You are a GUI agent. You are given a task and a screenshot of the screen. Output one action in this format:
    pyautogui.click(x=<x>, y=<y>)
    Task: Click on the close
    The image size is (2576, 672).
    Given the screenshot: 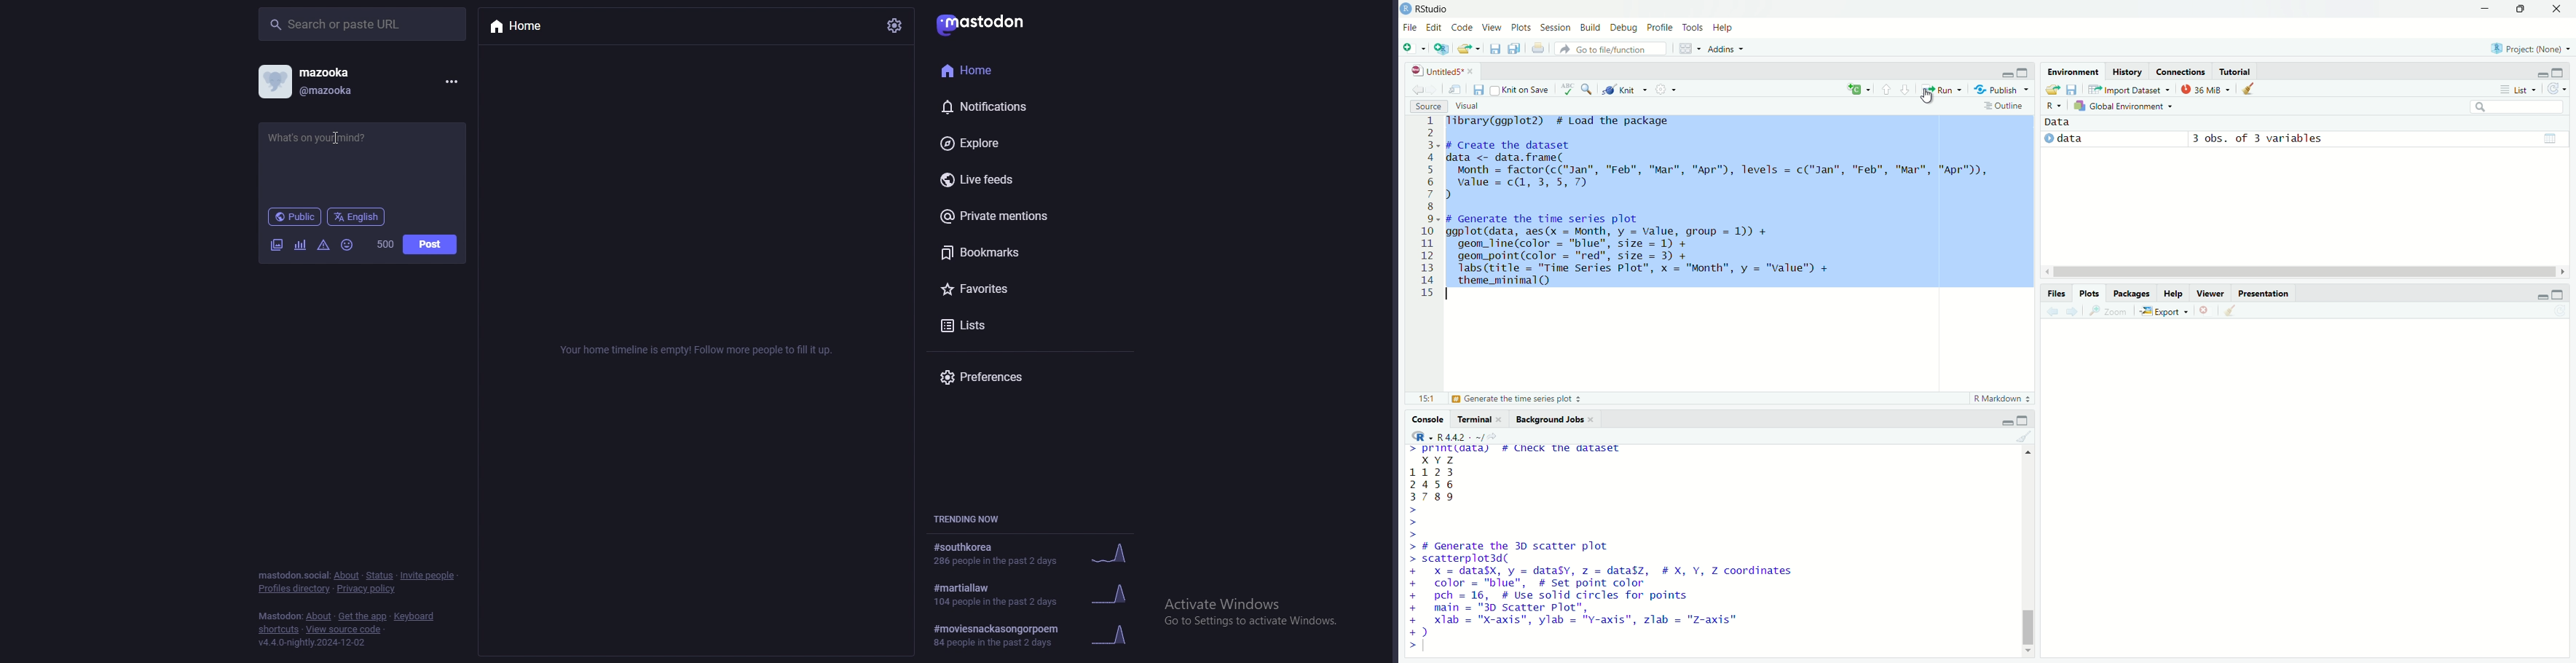 What is the action you would take?
    pyautogui.click(x=1593, y=418)
    